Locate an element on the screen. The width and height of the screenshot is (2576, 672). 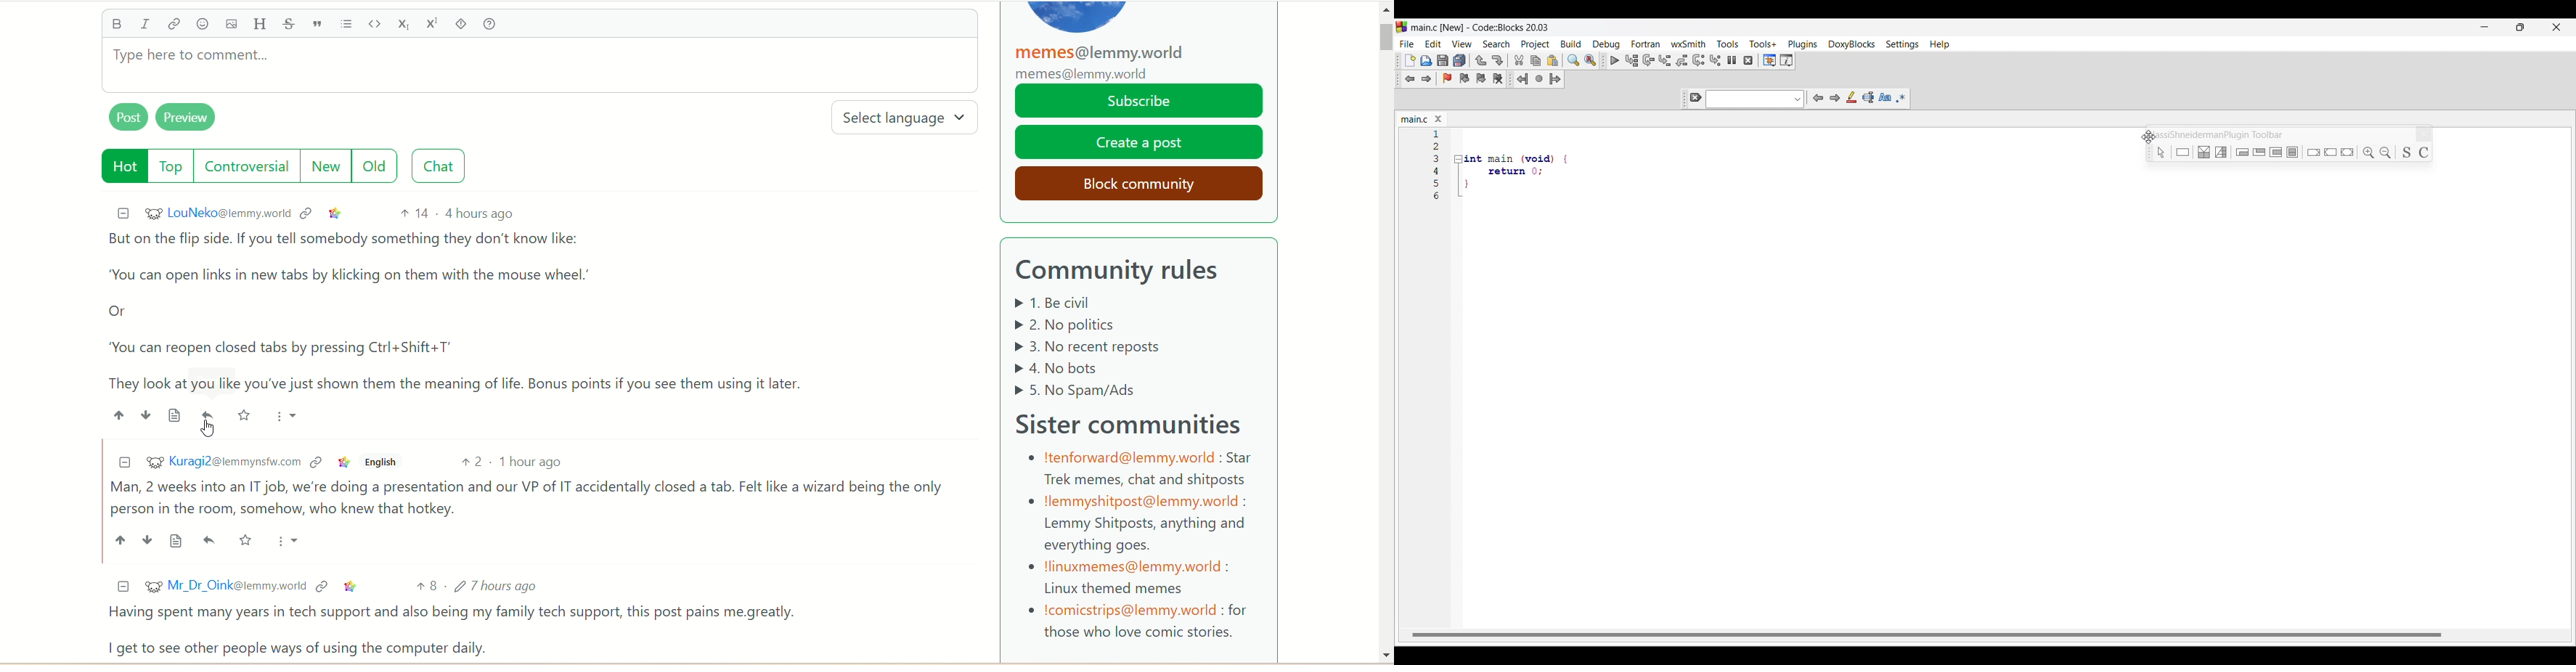
 is located at coordinates (1506, 171).